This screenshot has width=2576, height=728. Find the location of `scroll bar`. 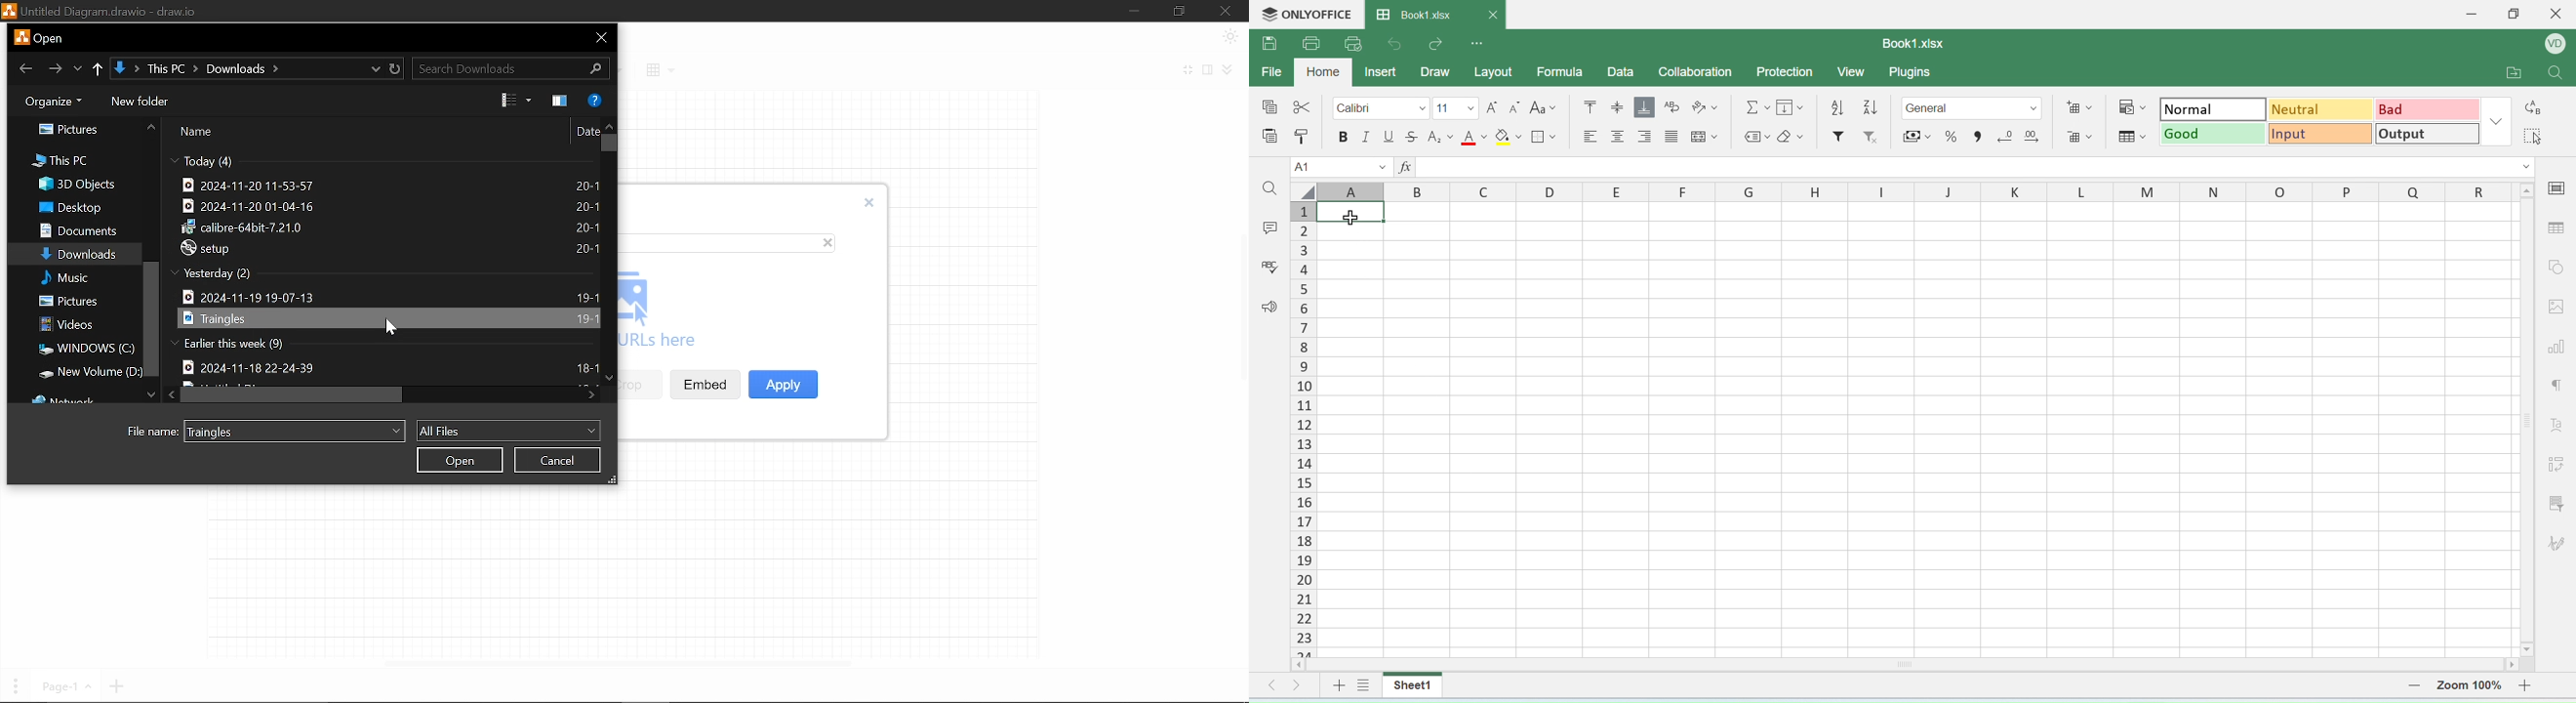

scroll bar is located at coordinates (2528, 416).